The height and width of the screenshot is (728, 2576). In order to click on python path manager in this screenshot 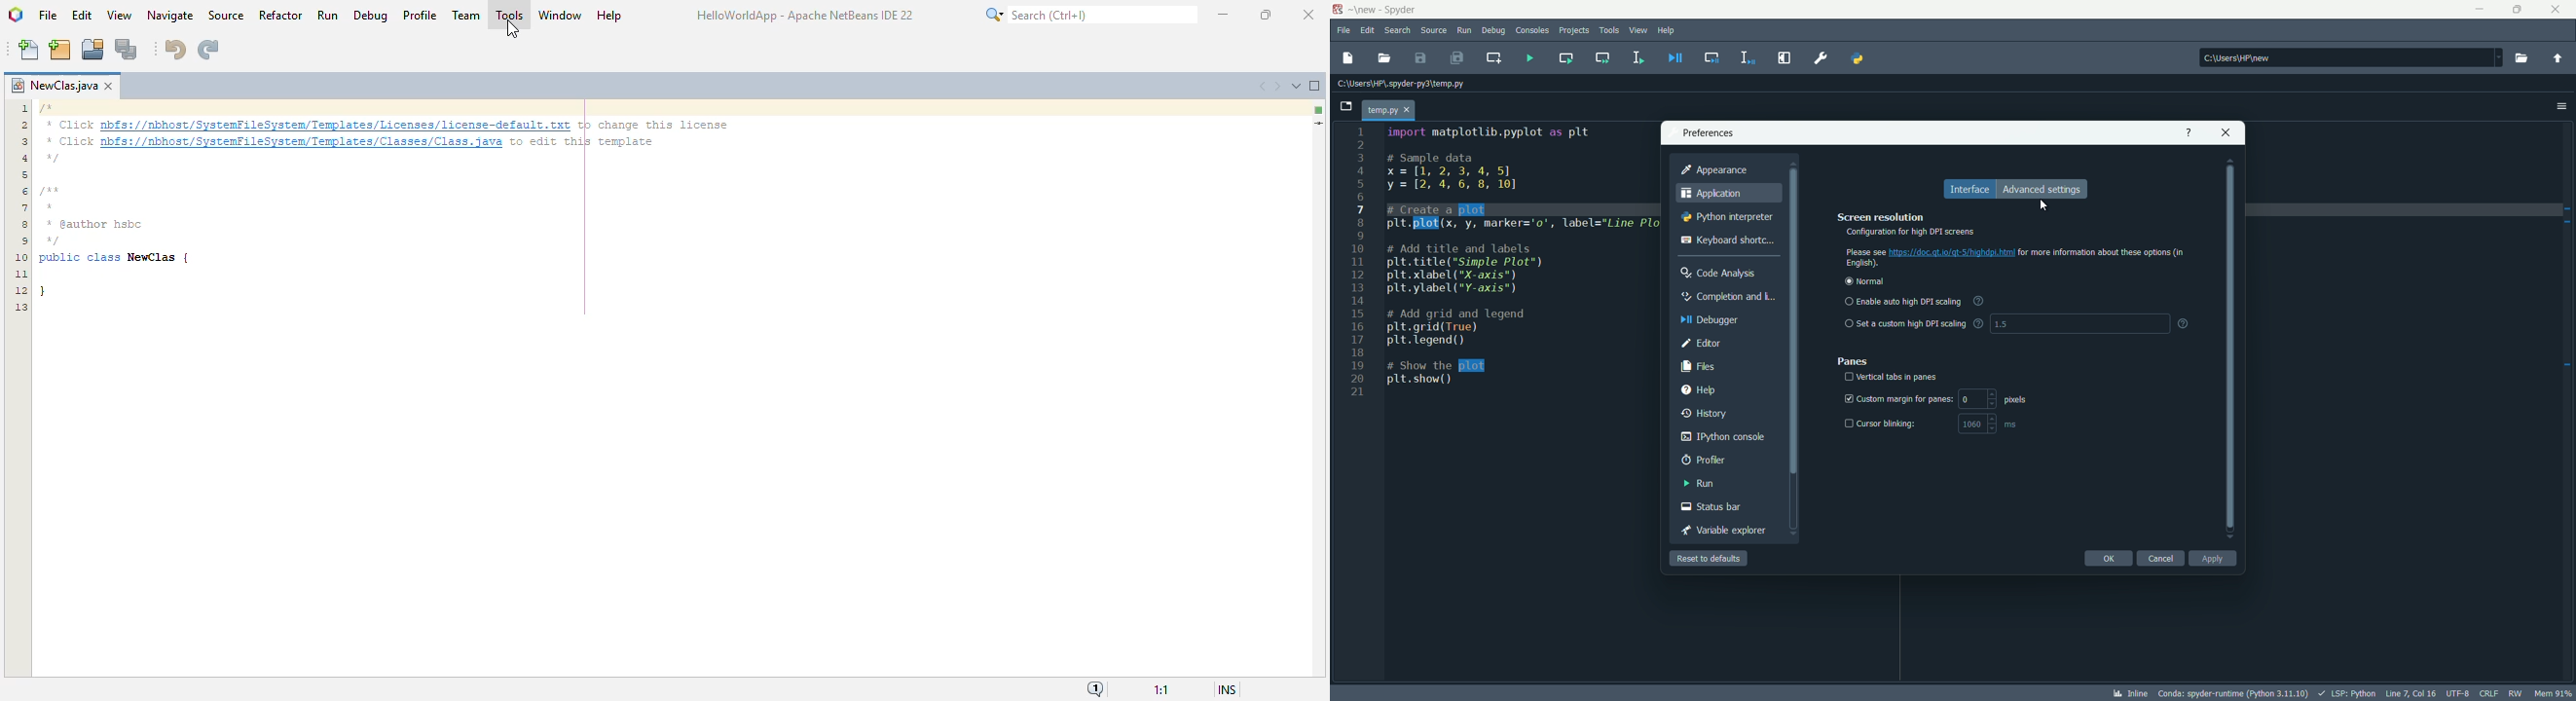, I will do `click(1858, 58)`.